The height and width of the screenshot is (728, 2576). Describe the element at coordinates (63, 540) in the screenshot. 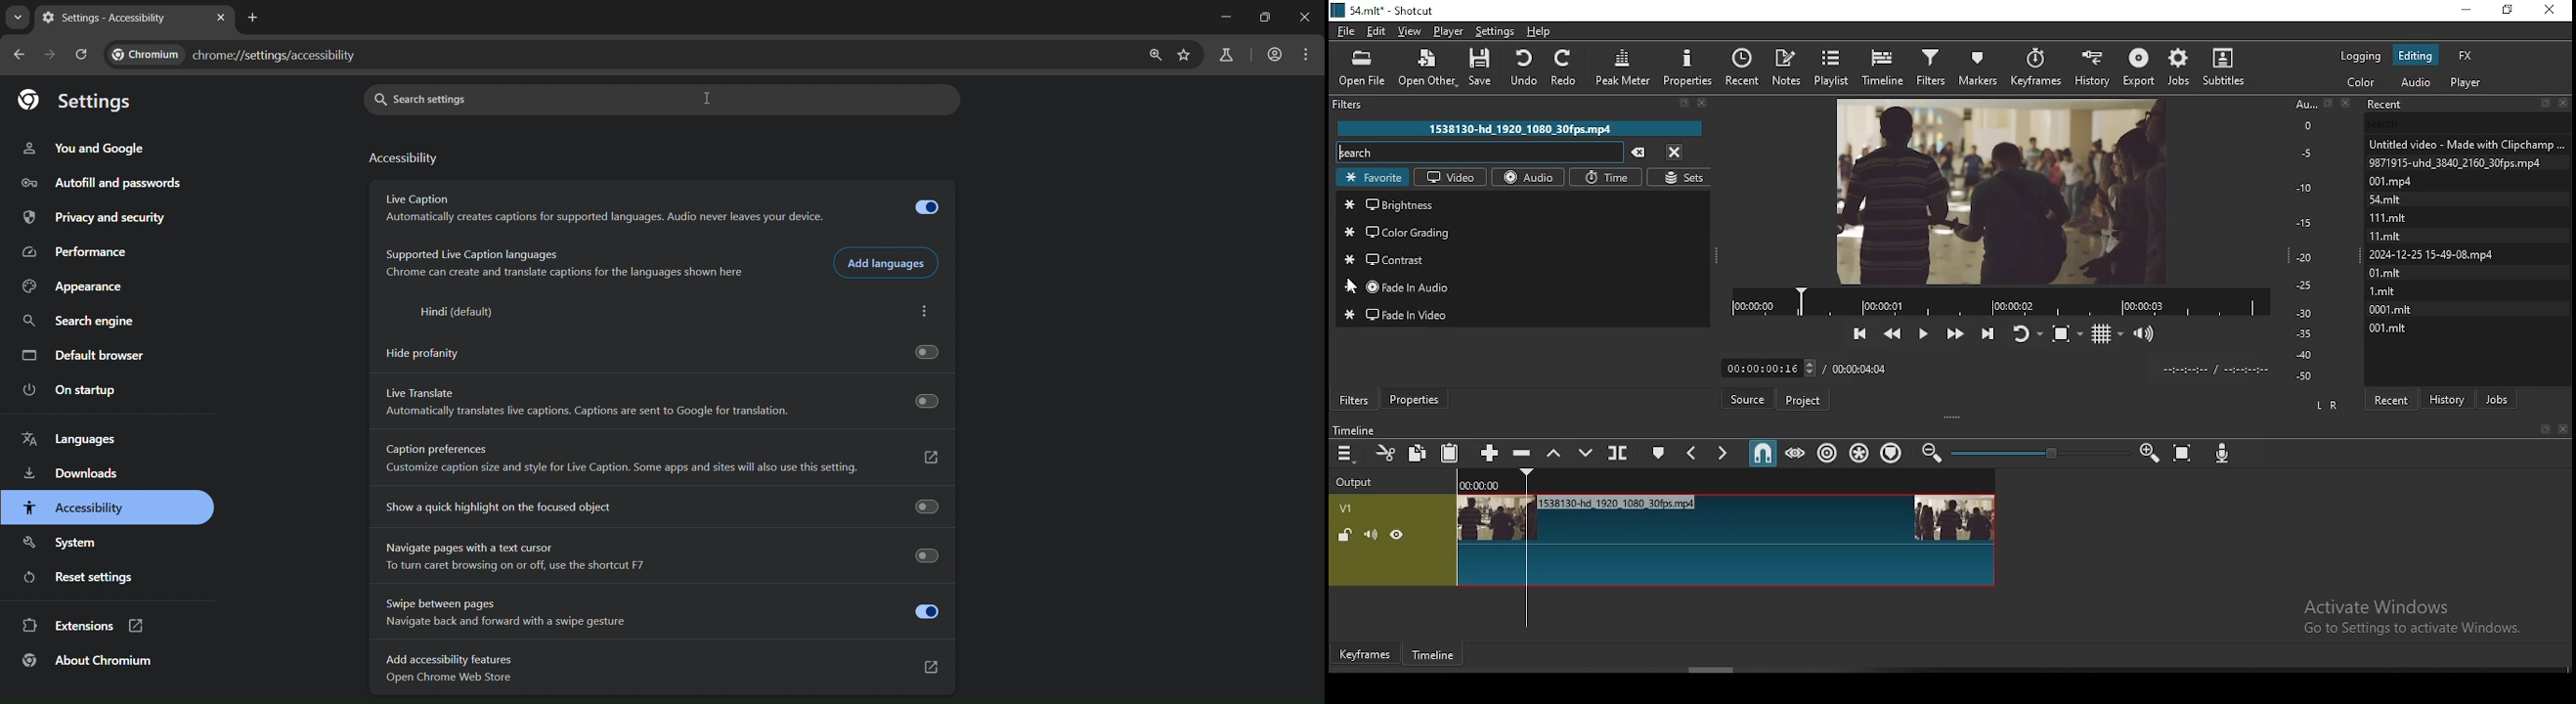

I see `system` at that location.